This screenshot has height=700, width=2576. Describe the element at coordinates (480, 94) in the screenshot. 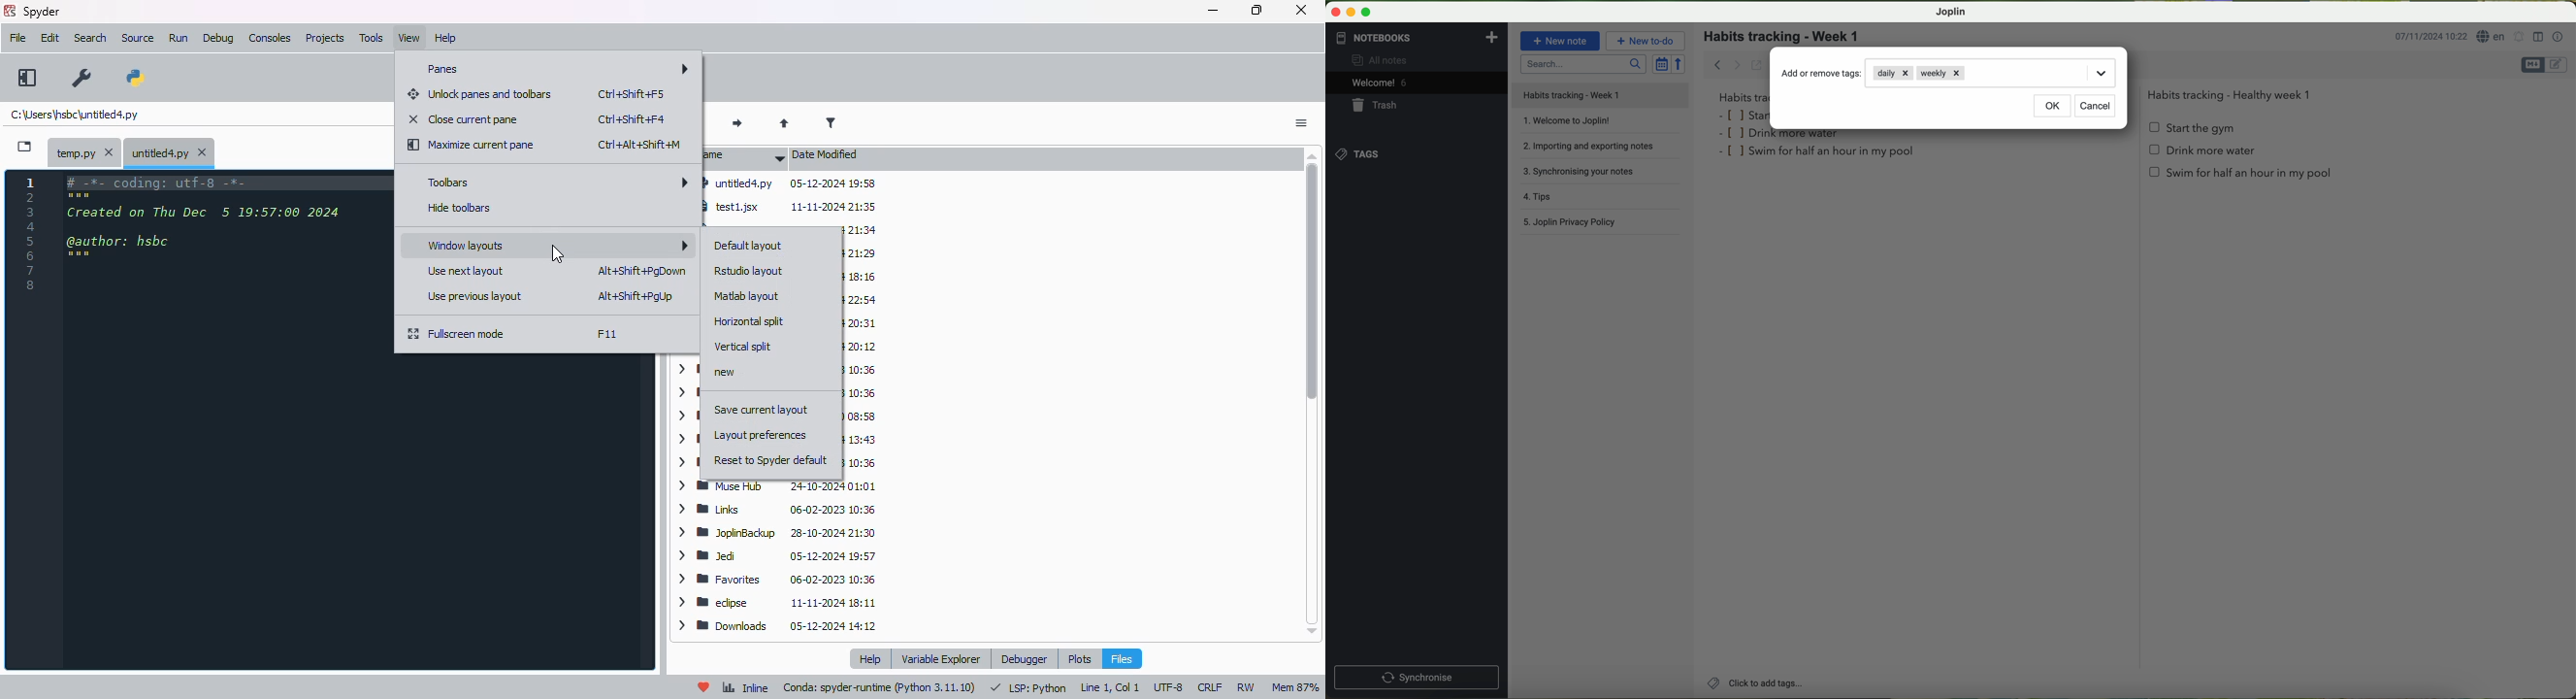

I see `unlock panels and toolbars` at that location.